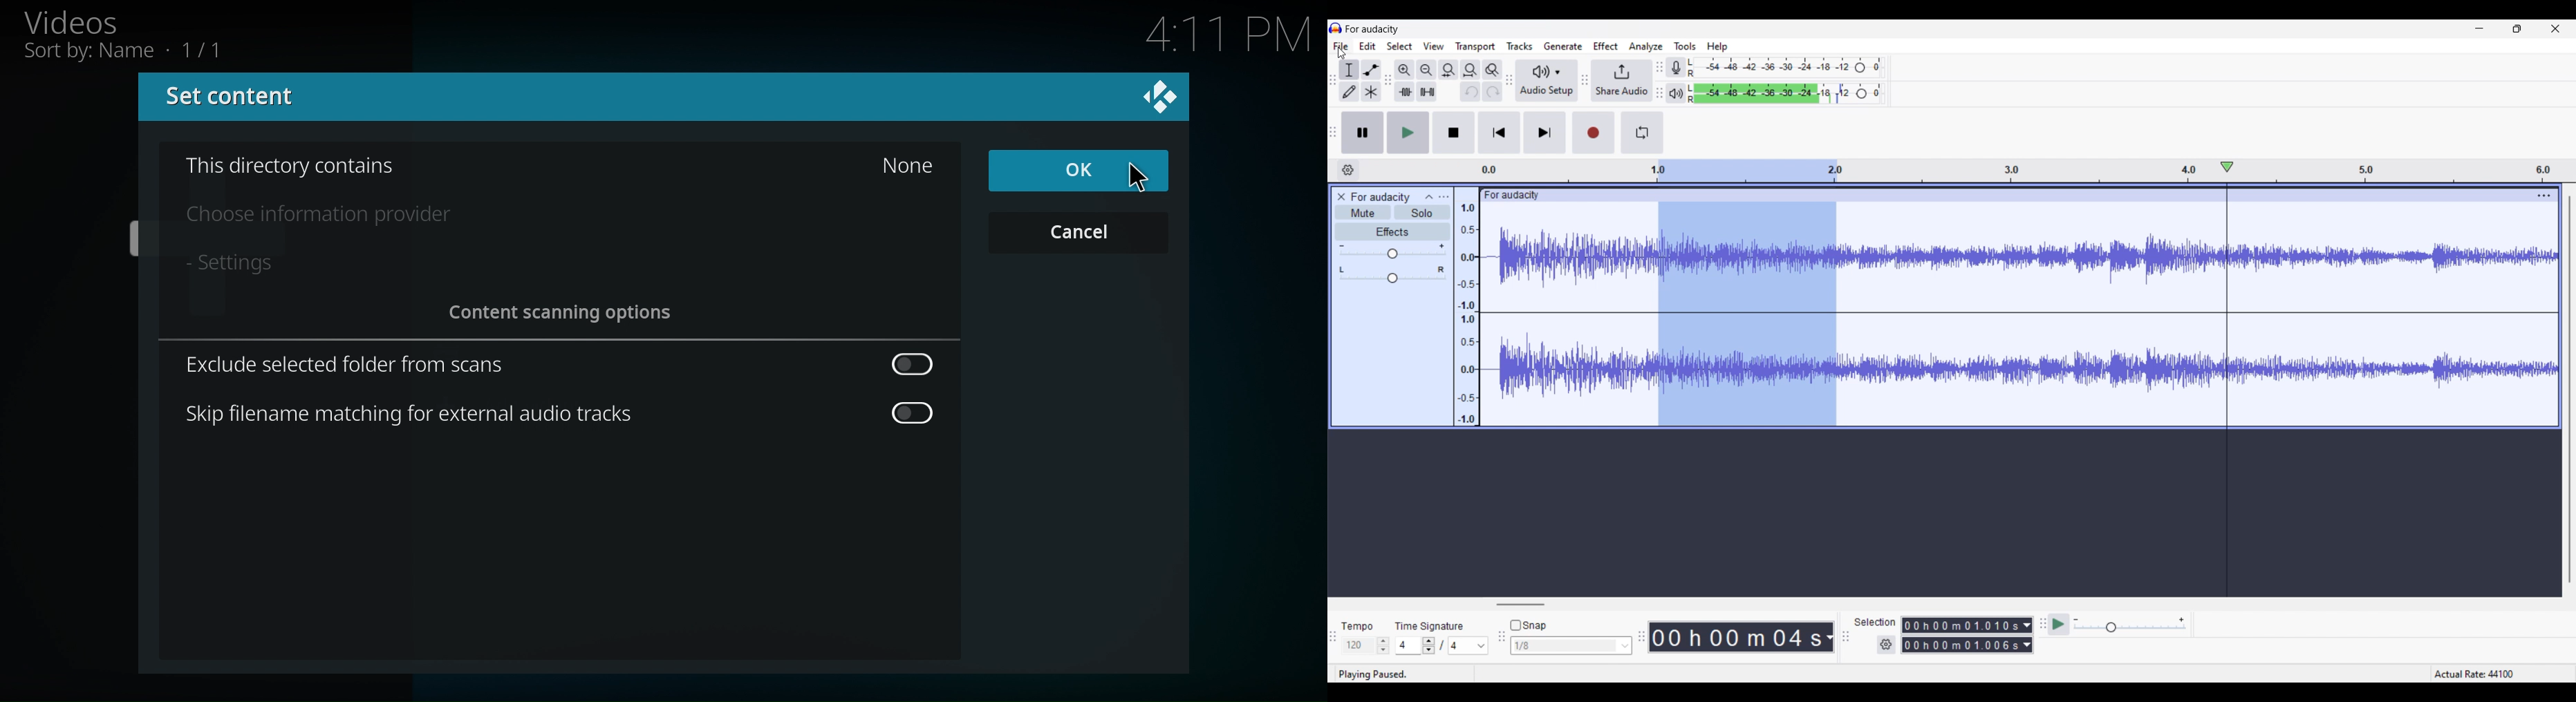  I want to click on time signature , so click(1430, 626).